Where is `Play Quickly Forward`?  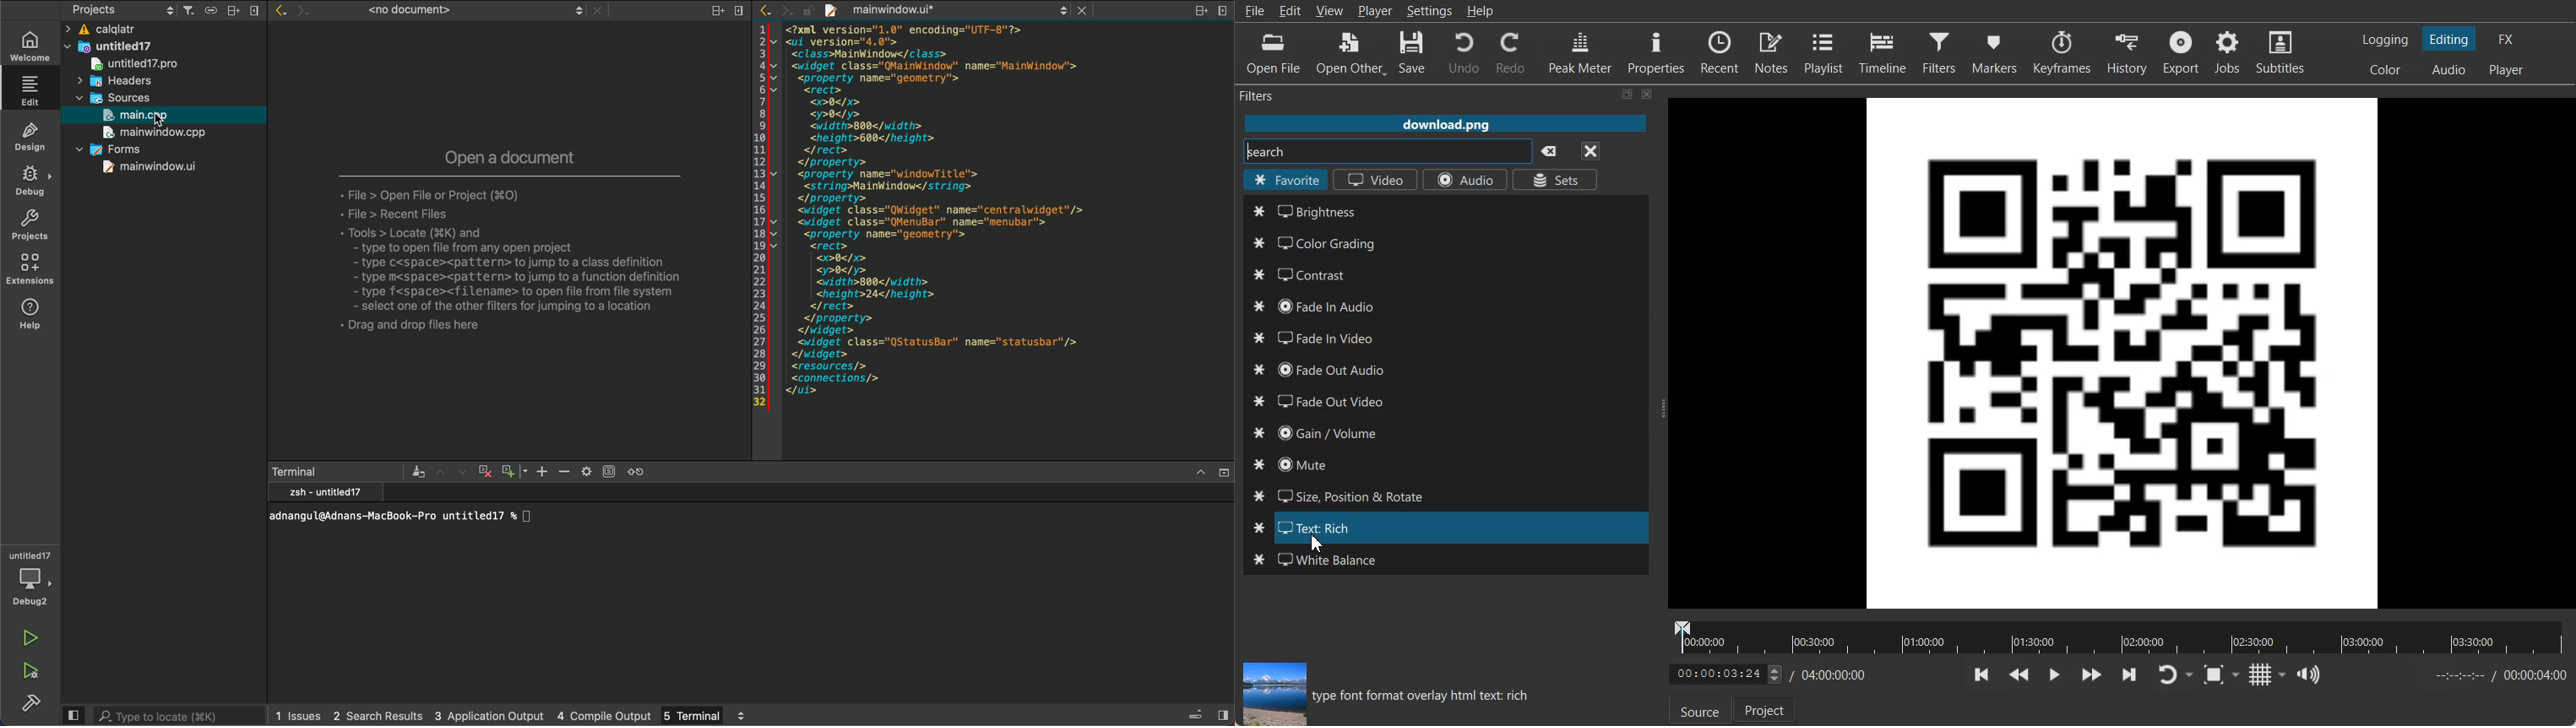
Play Quickly Forward is located at coordinates (2092, 675).